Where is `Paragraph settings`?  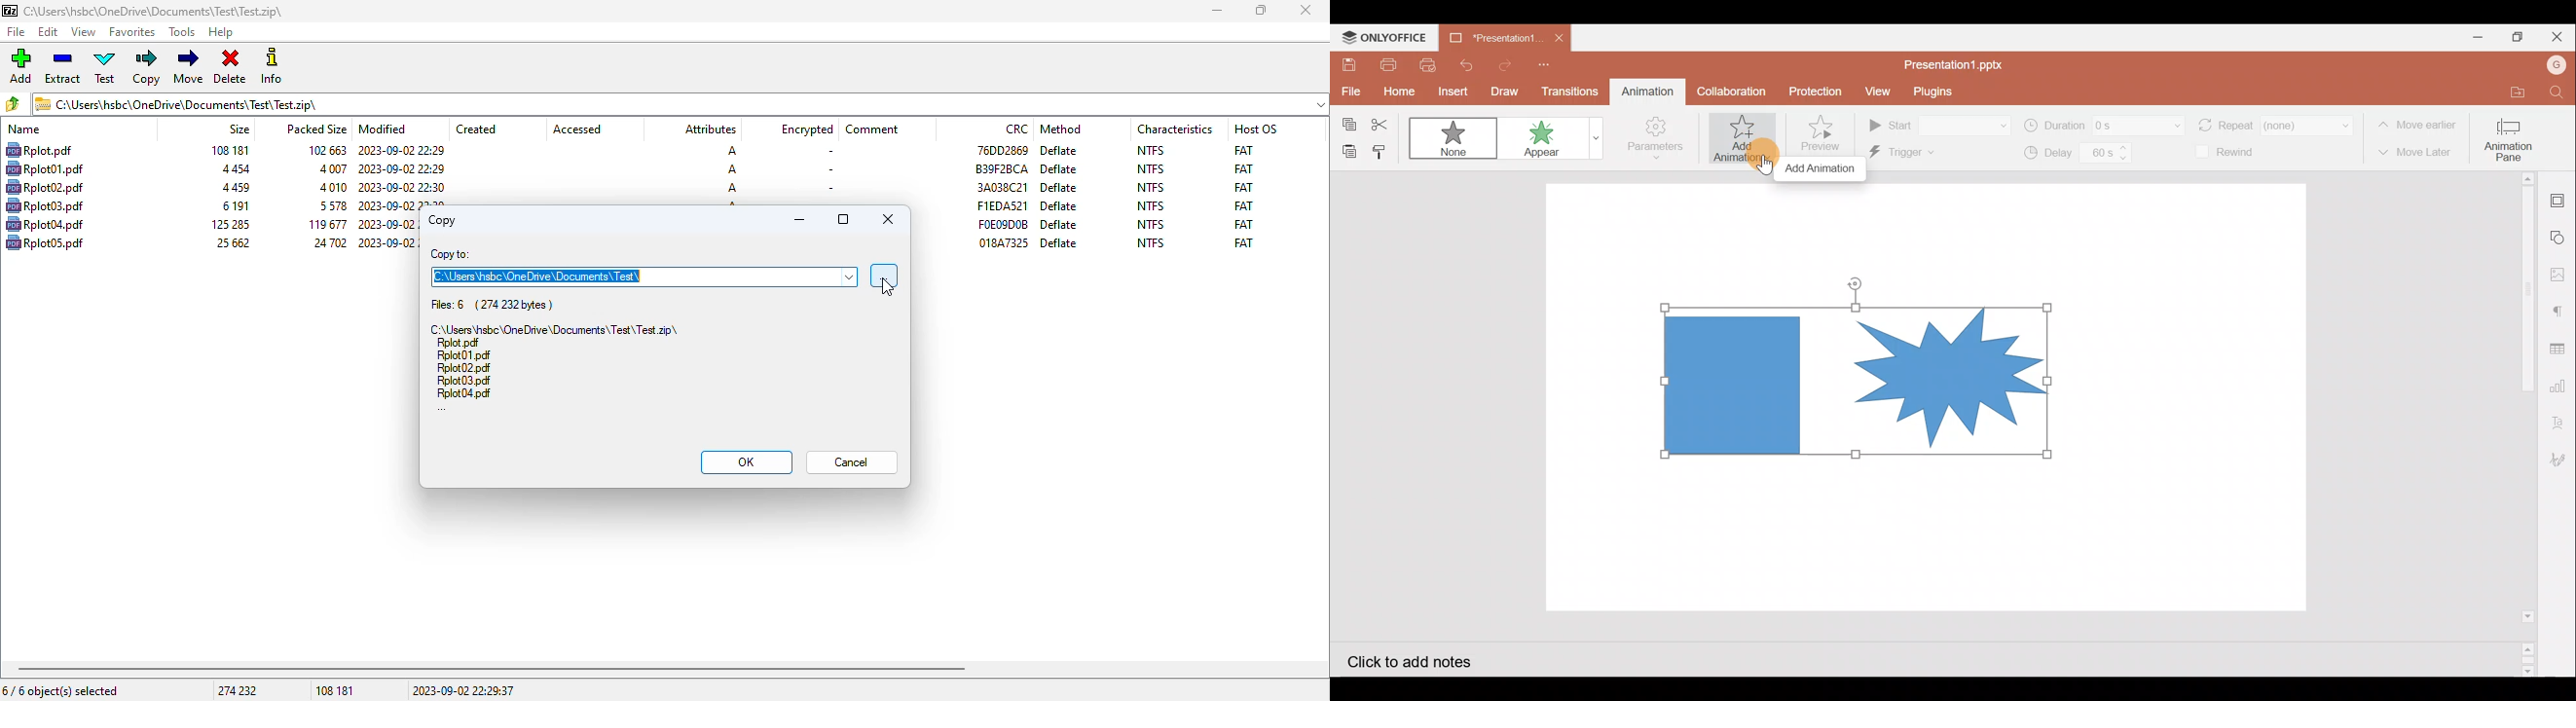 Paragraph settings is located at coordinates (2560, 310).